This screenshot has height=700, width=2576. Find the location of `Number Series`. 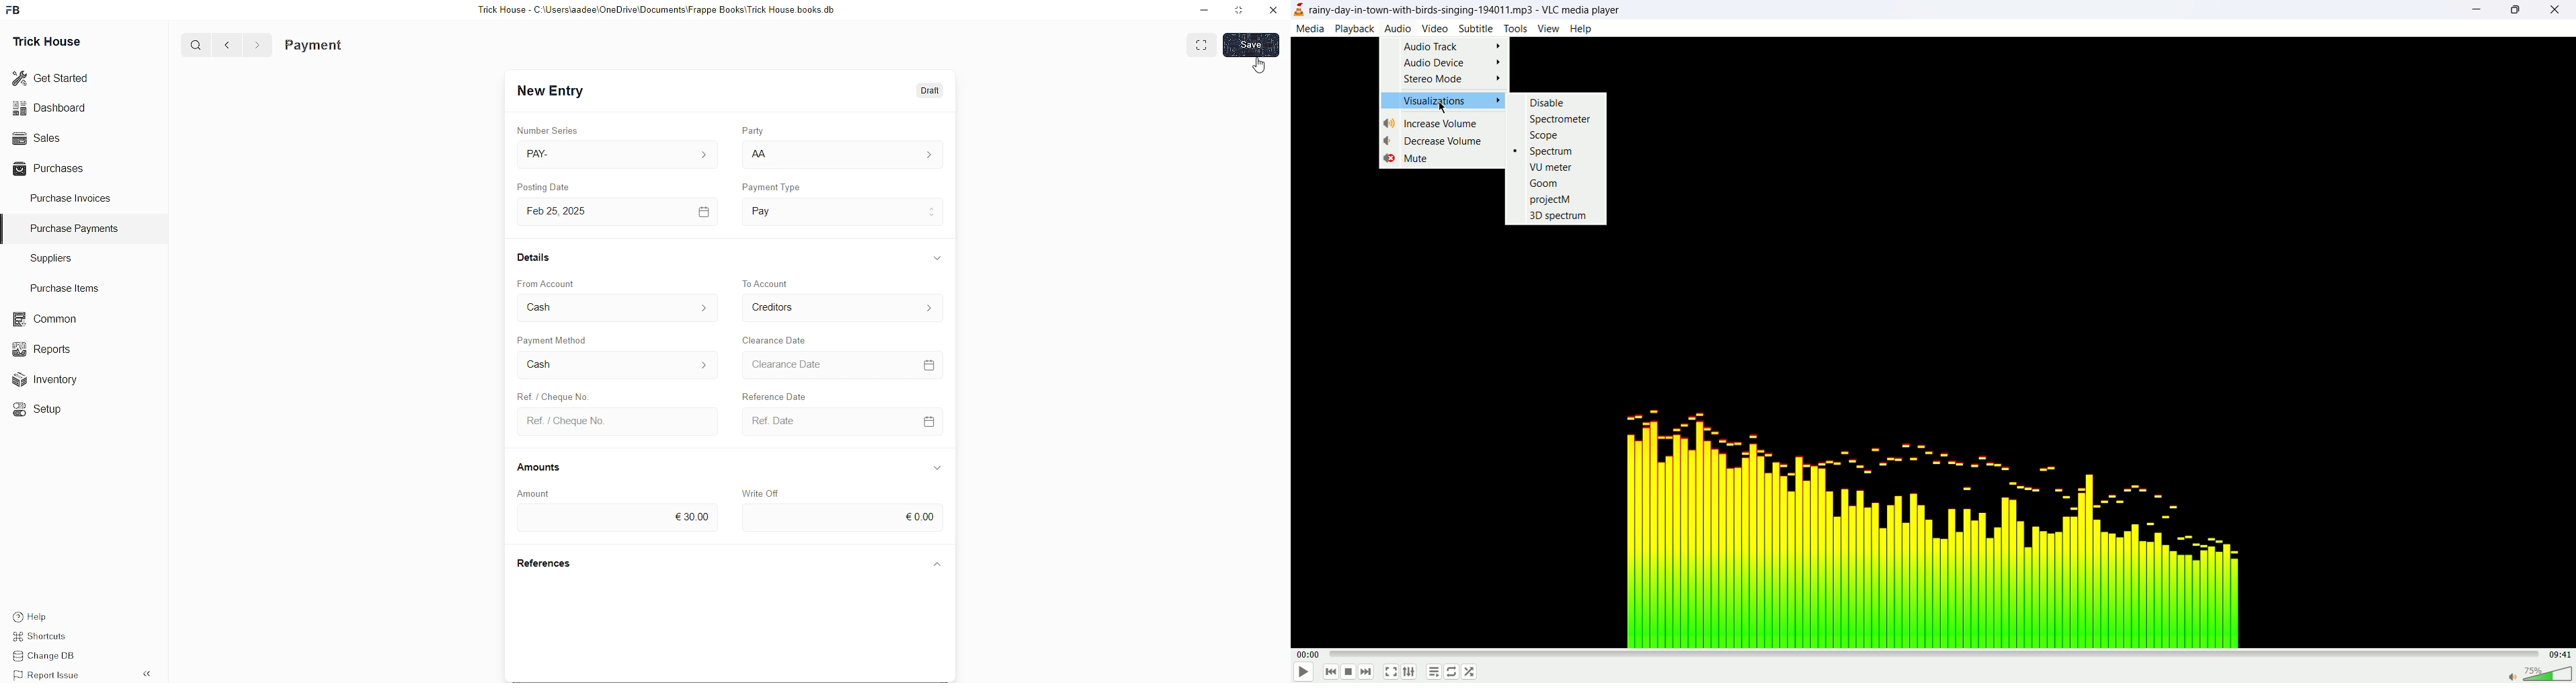

Number Series is located at coordinates (557, 130).